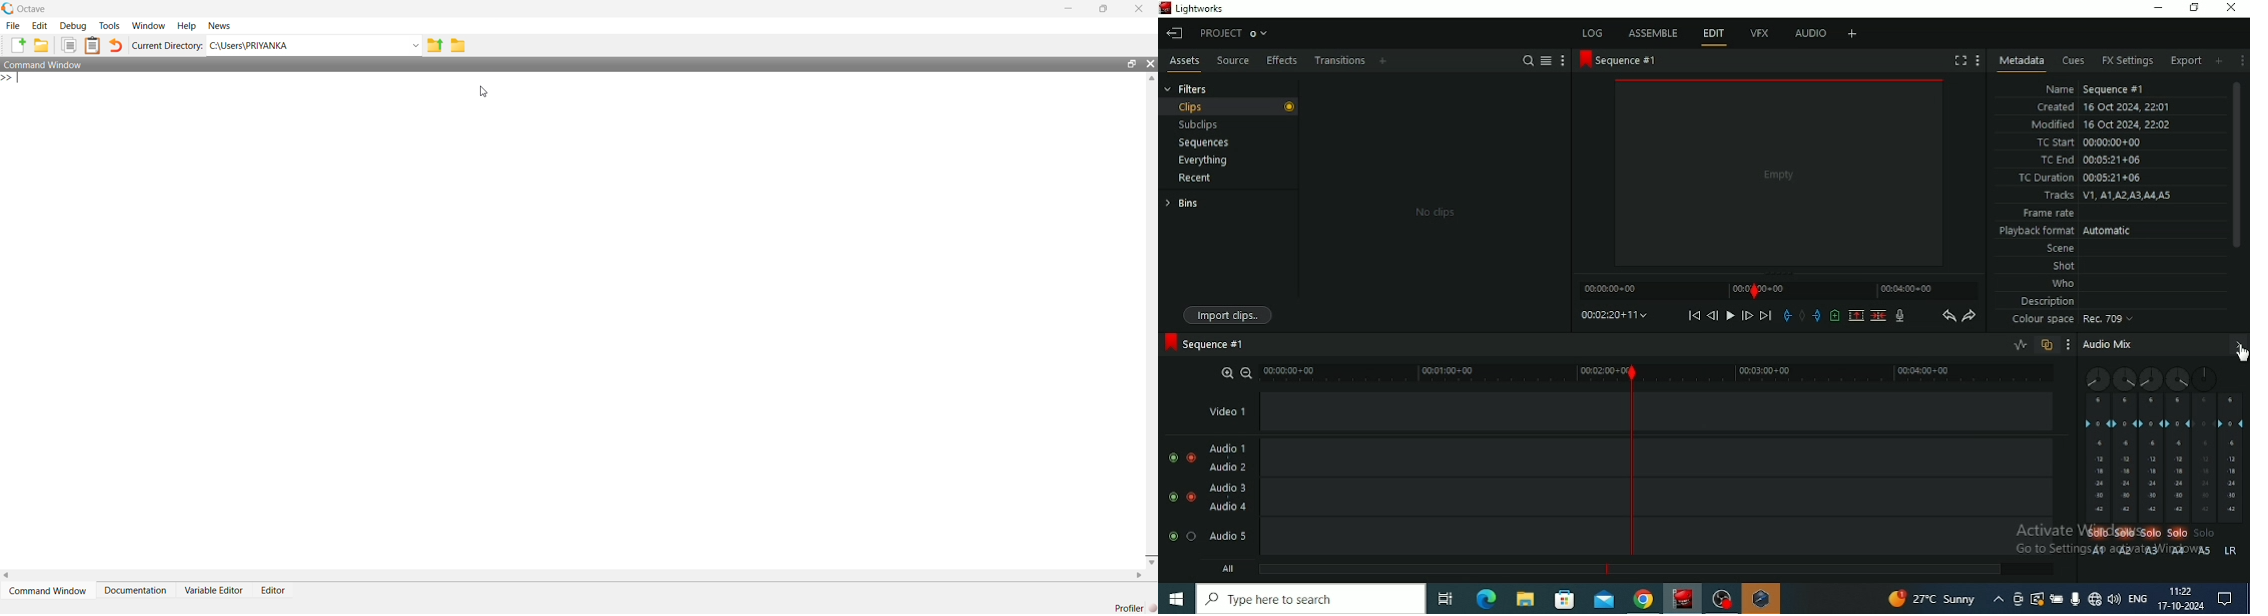 Image resolution: width=2268 pixels, height=616 pixels. Describe the element at coordinates (2158, 7) in the screenshot. I see `Minimize` at that location.